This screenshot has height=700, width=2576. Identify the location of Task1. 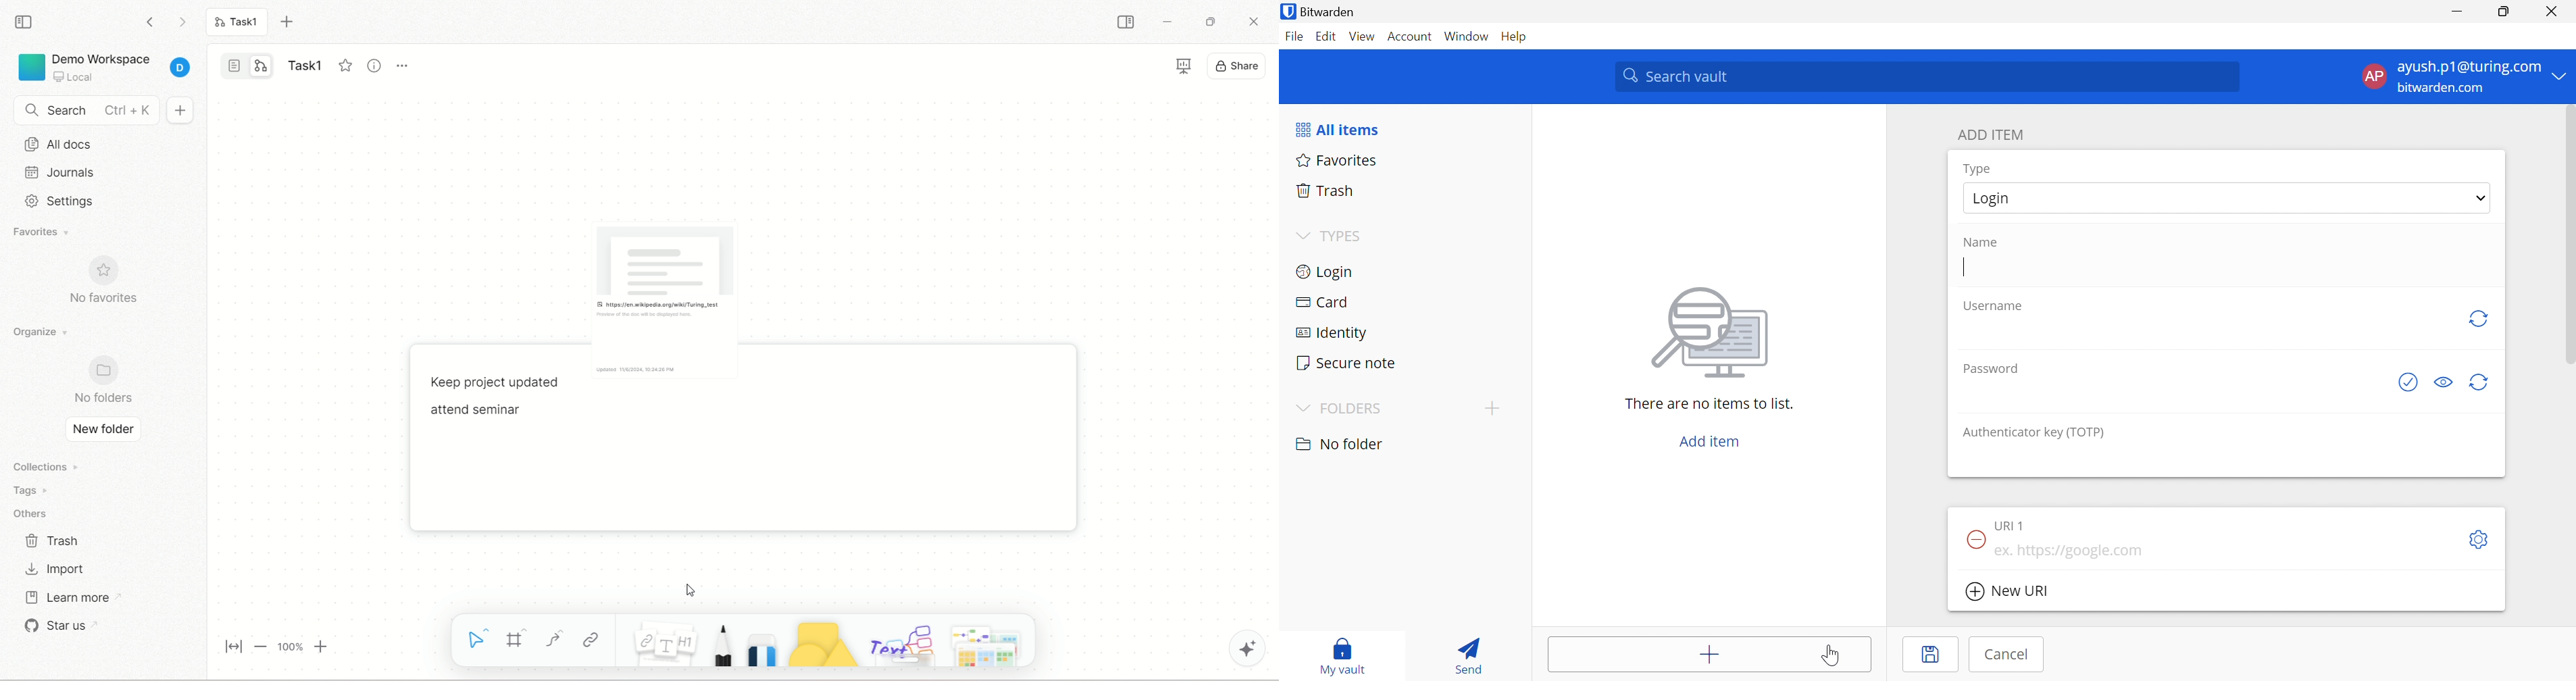
(241, 23).